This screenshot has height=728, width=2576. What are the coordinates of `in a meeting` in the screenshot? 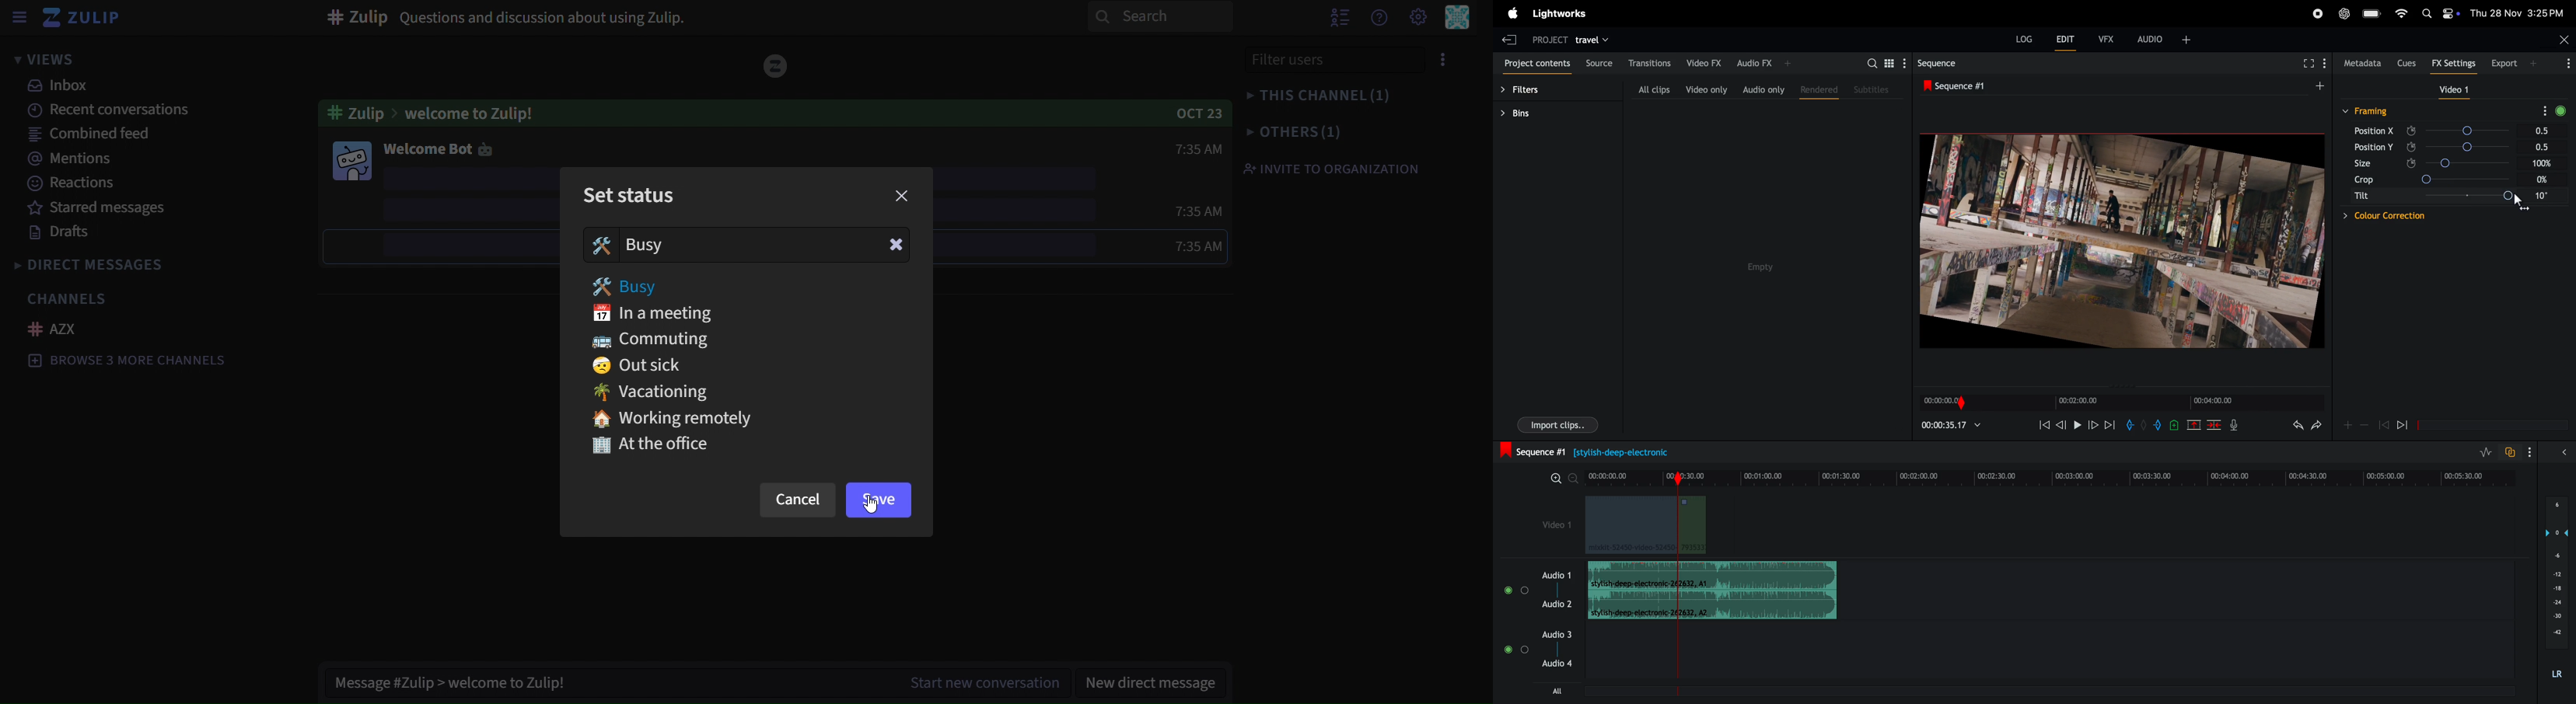 It's located at (664, 314).